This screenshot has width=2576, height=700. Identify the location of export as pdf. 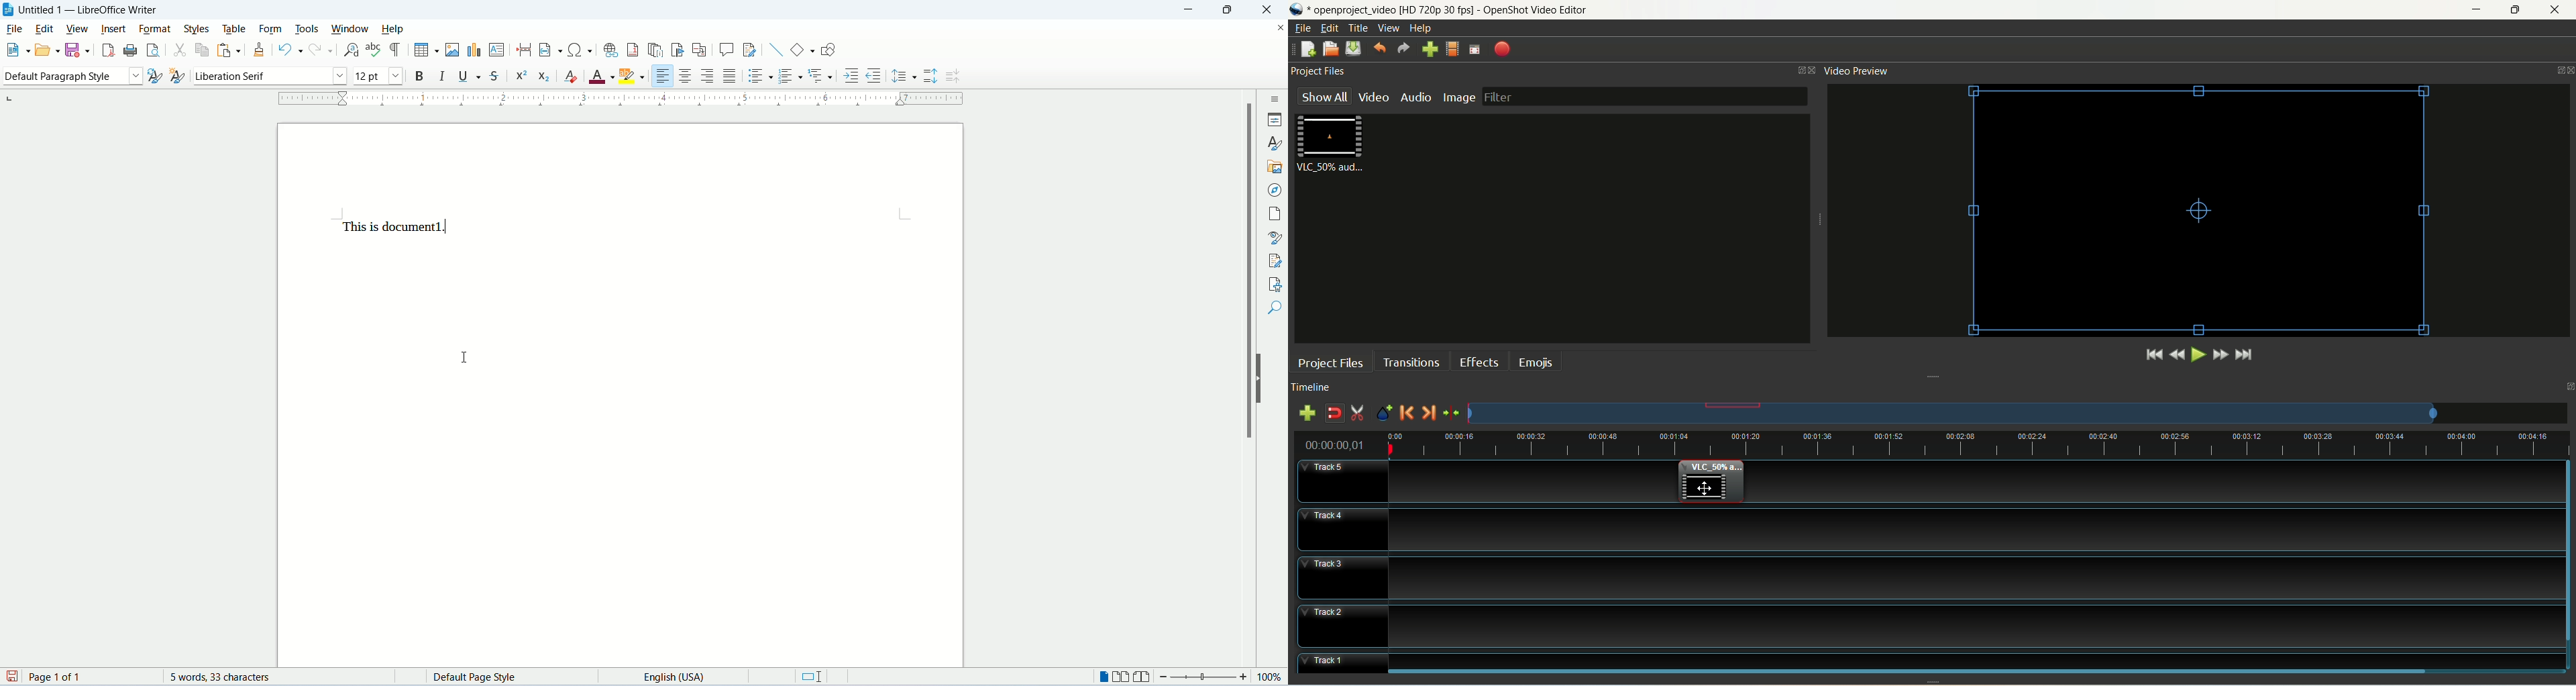
(107, 49).